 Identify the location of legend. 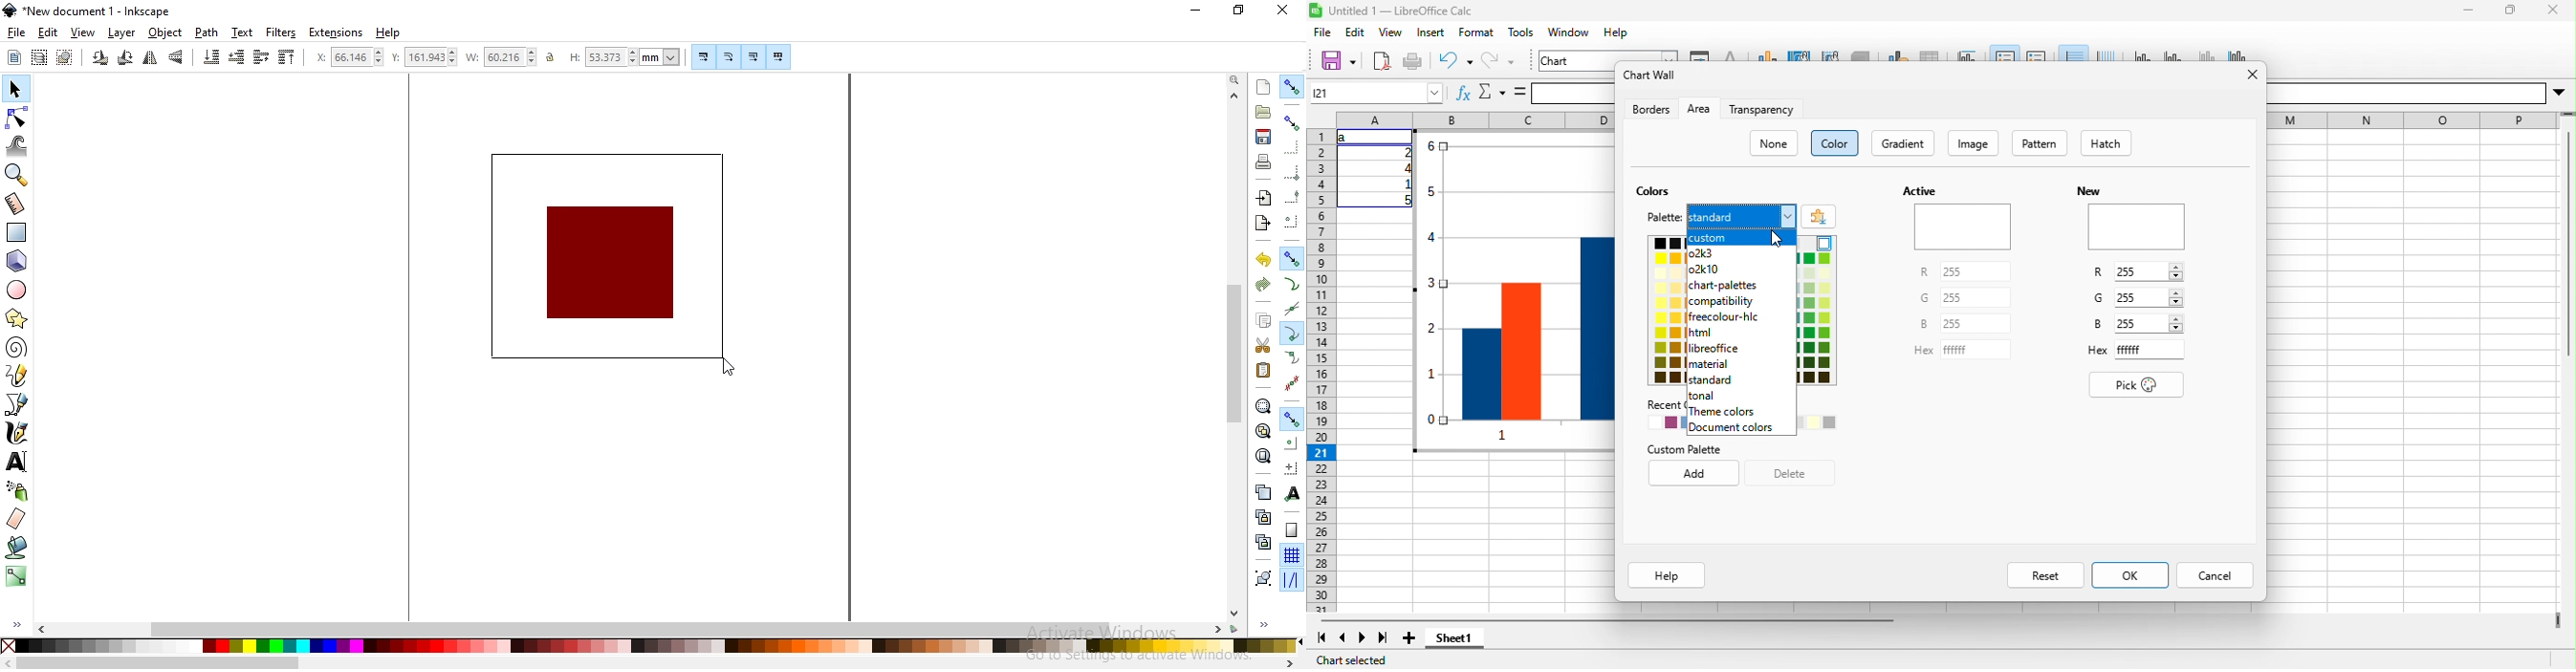
(2037, 54).